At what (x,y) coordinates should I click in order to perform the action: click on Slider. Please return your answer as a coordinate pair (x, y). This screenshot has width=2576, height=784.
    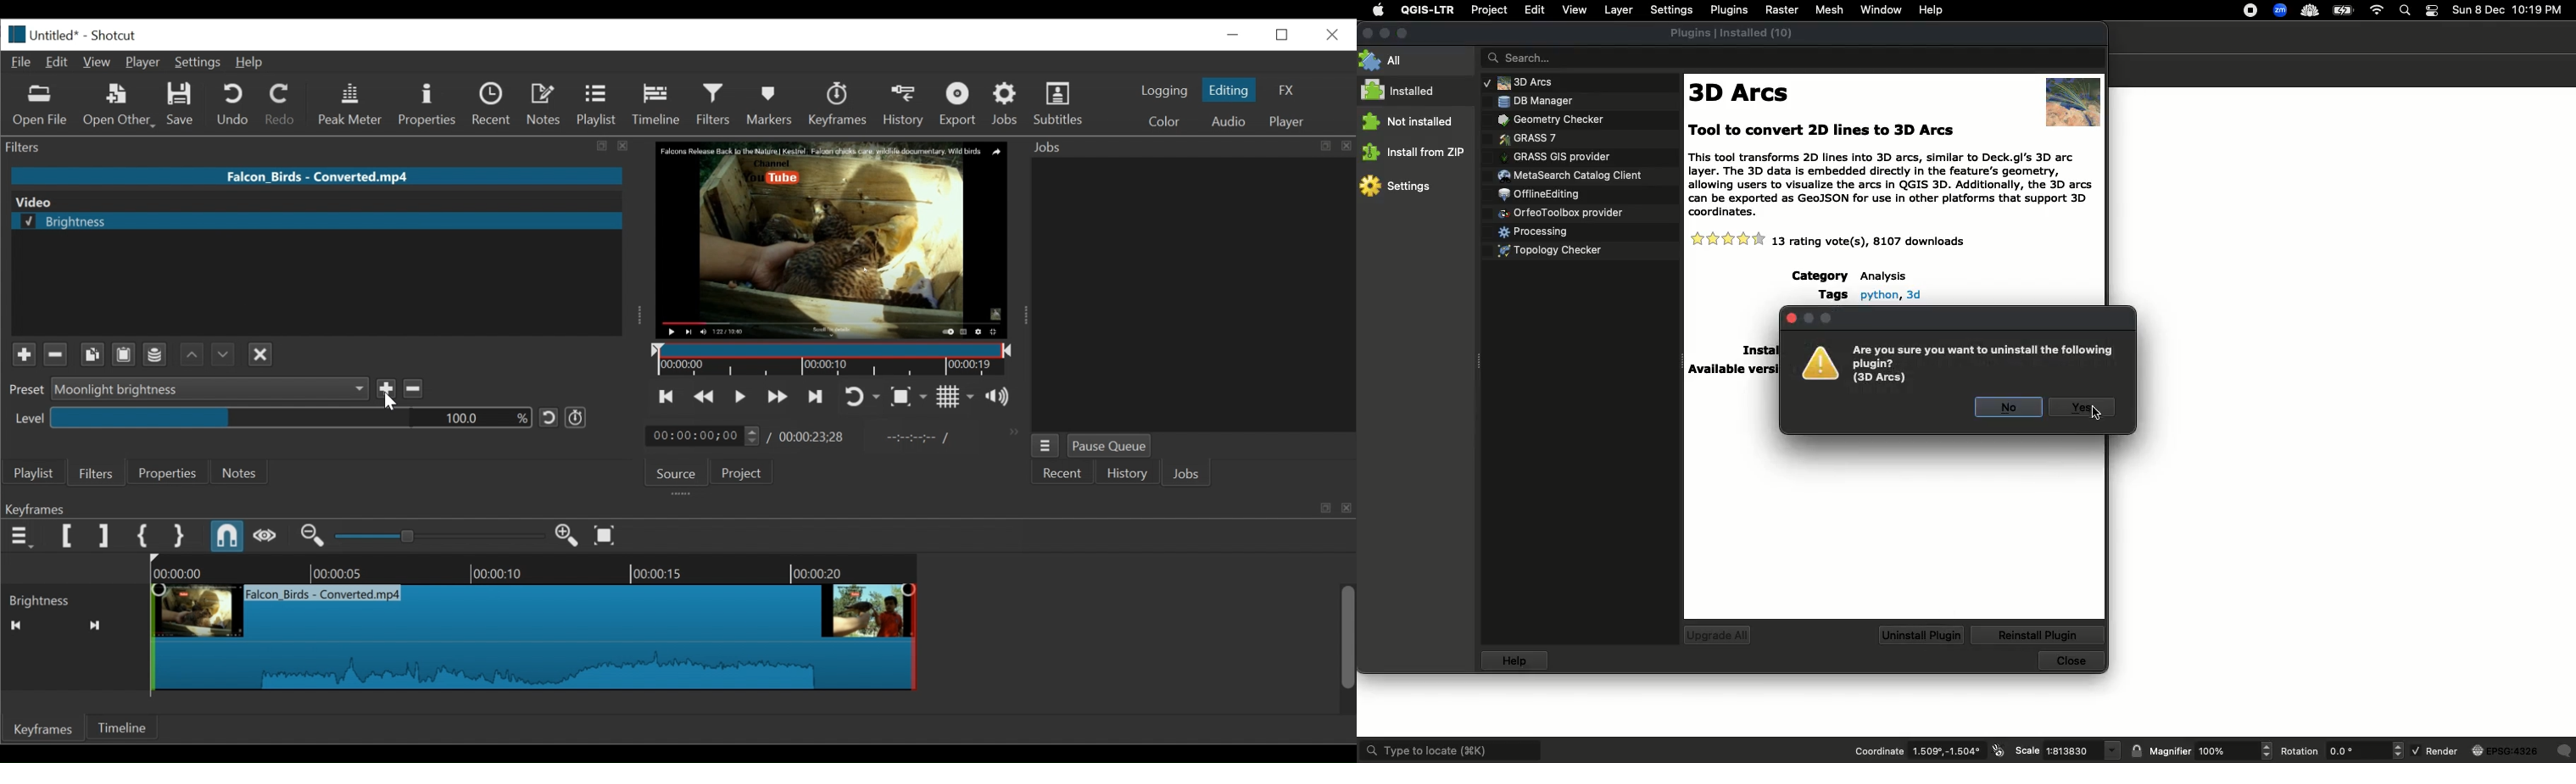
    Looking at the image, I should click on (1343, 635).